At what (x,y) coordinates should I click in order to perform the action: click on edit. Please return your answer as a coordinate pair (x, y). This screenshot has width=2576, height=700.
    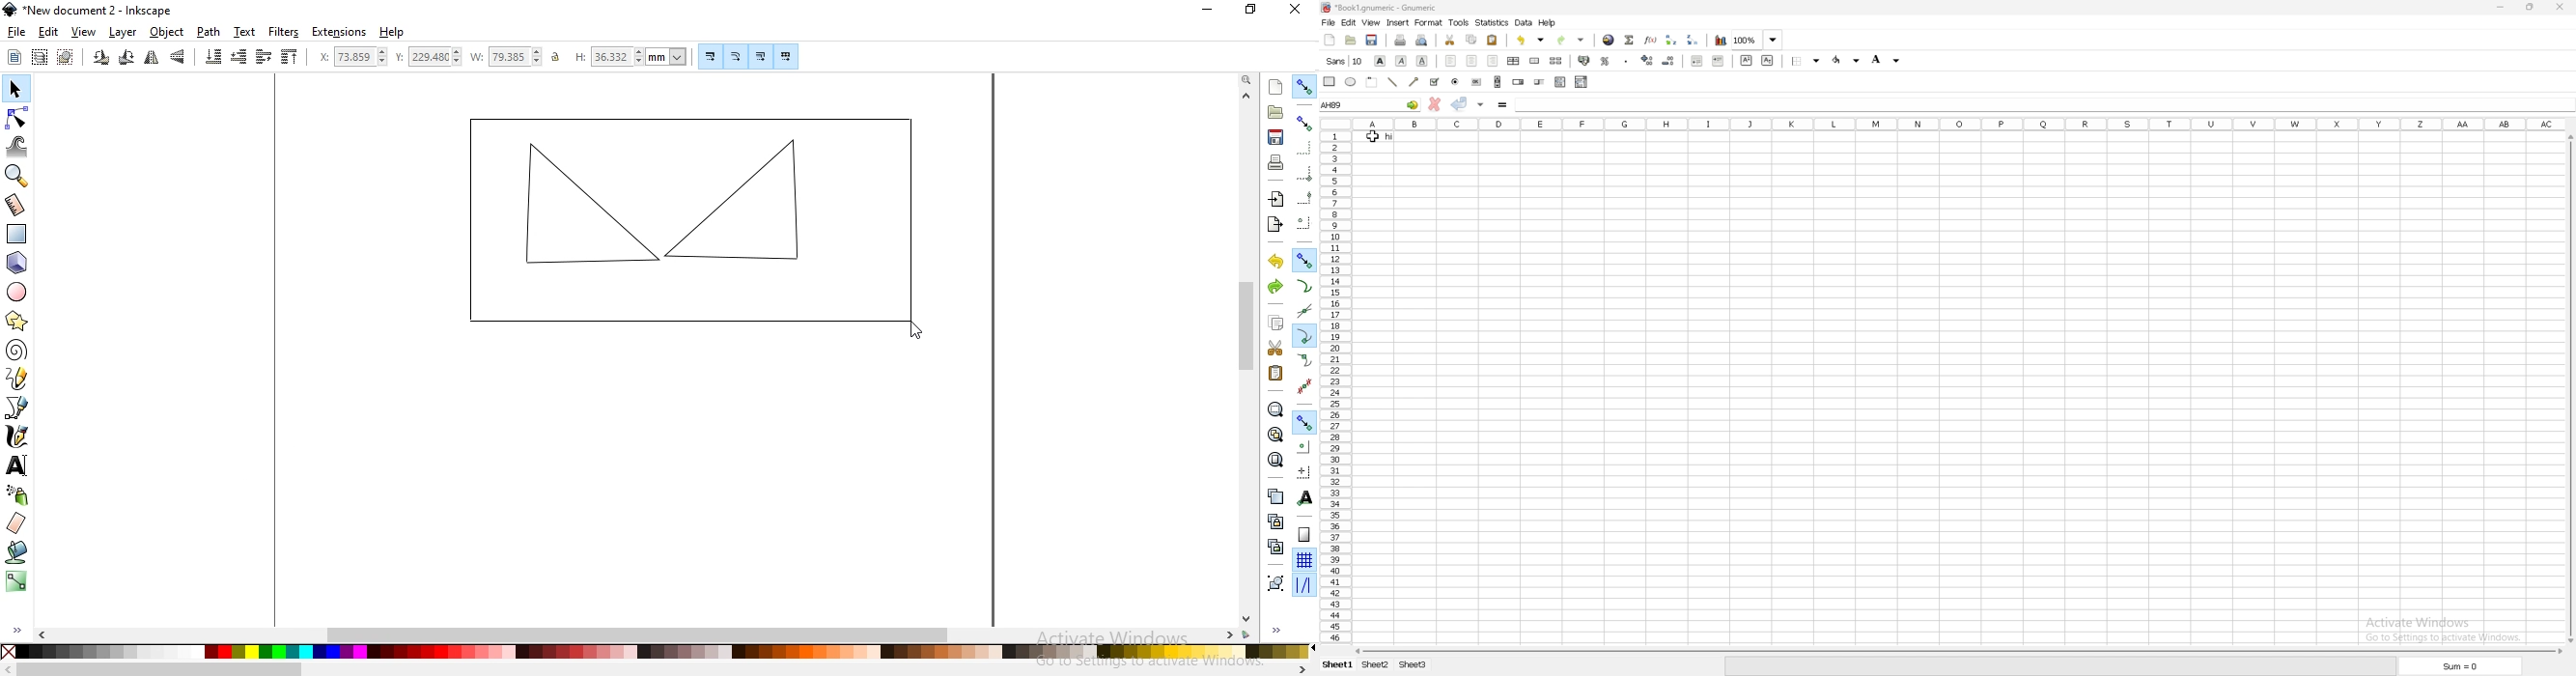
    Looking at the image, I should click on (46, 32).